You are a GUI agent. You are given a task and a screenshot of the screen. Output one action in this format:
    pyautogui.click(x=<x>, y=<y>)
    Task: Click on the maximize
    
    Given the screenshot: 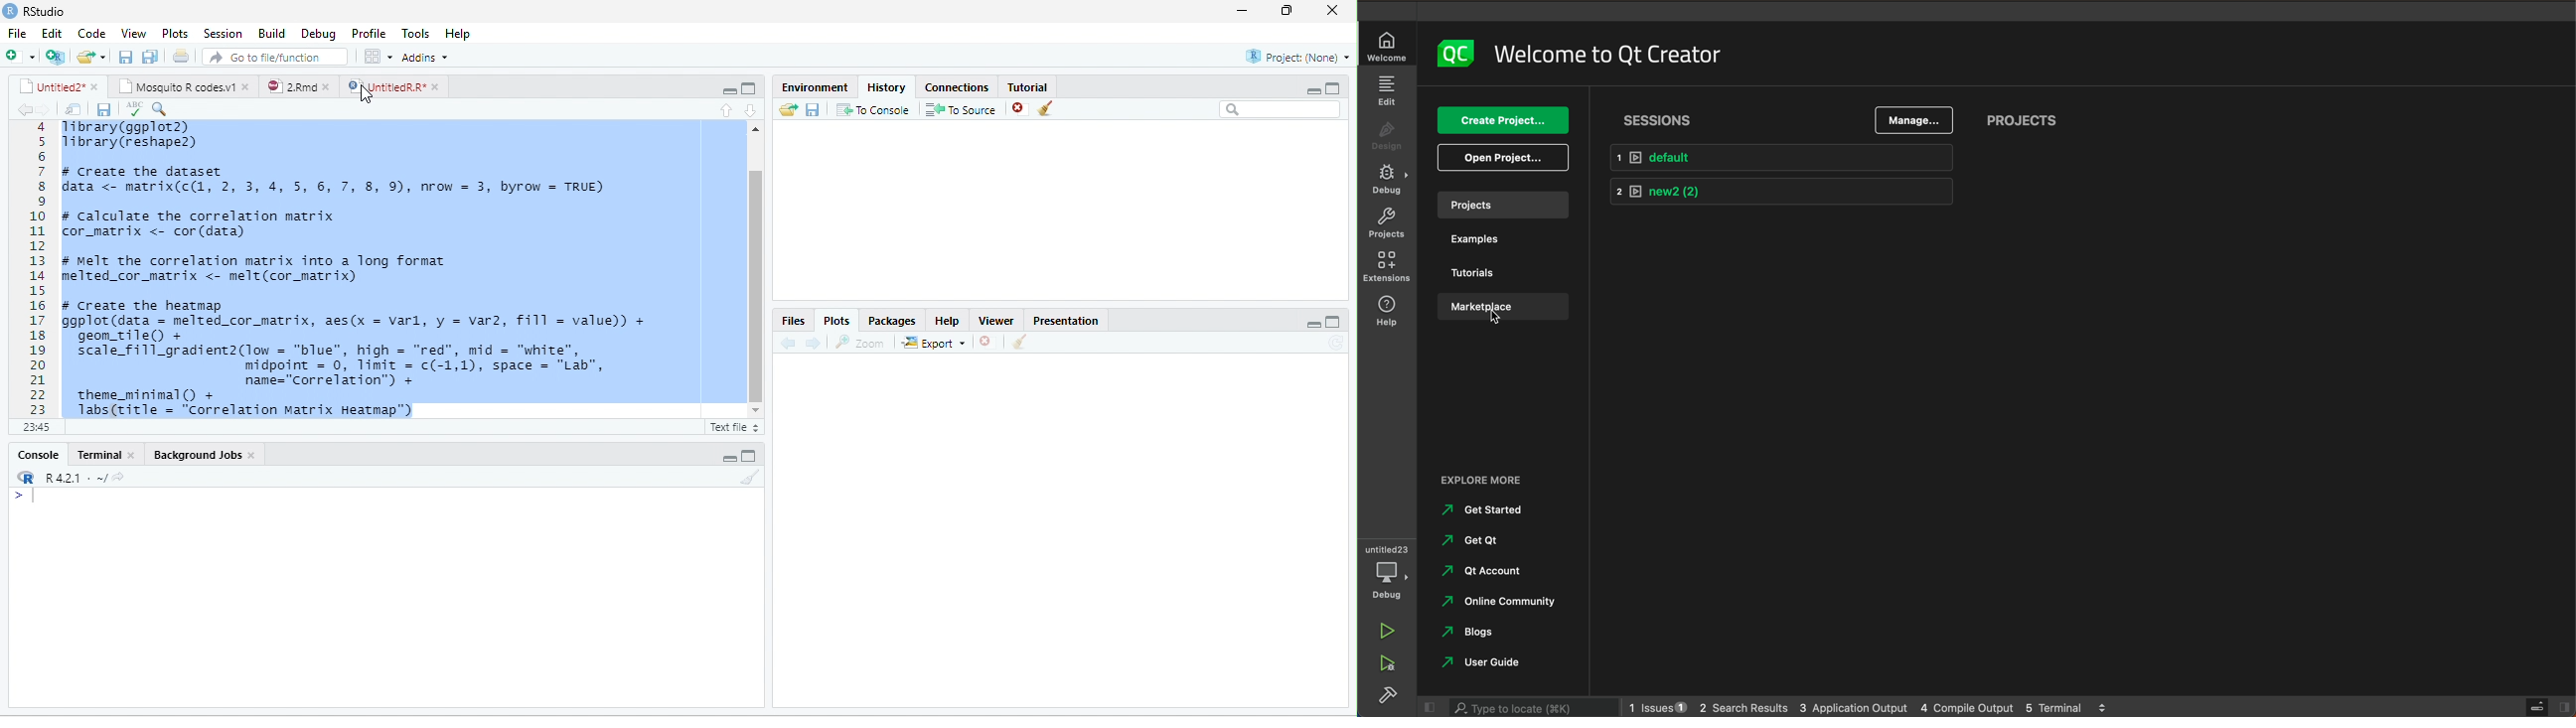 What is the action you would take?
    pyautogui.click(x=1290, y=11)
    